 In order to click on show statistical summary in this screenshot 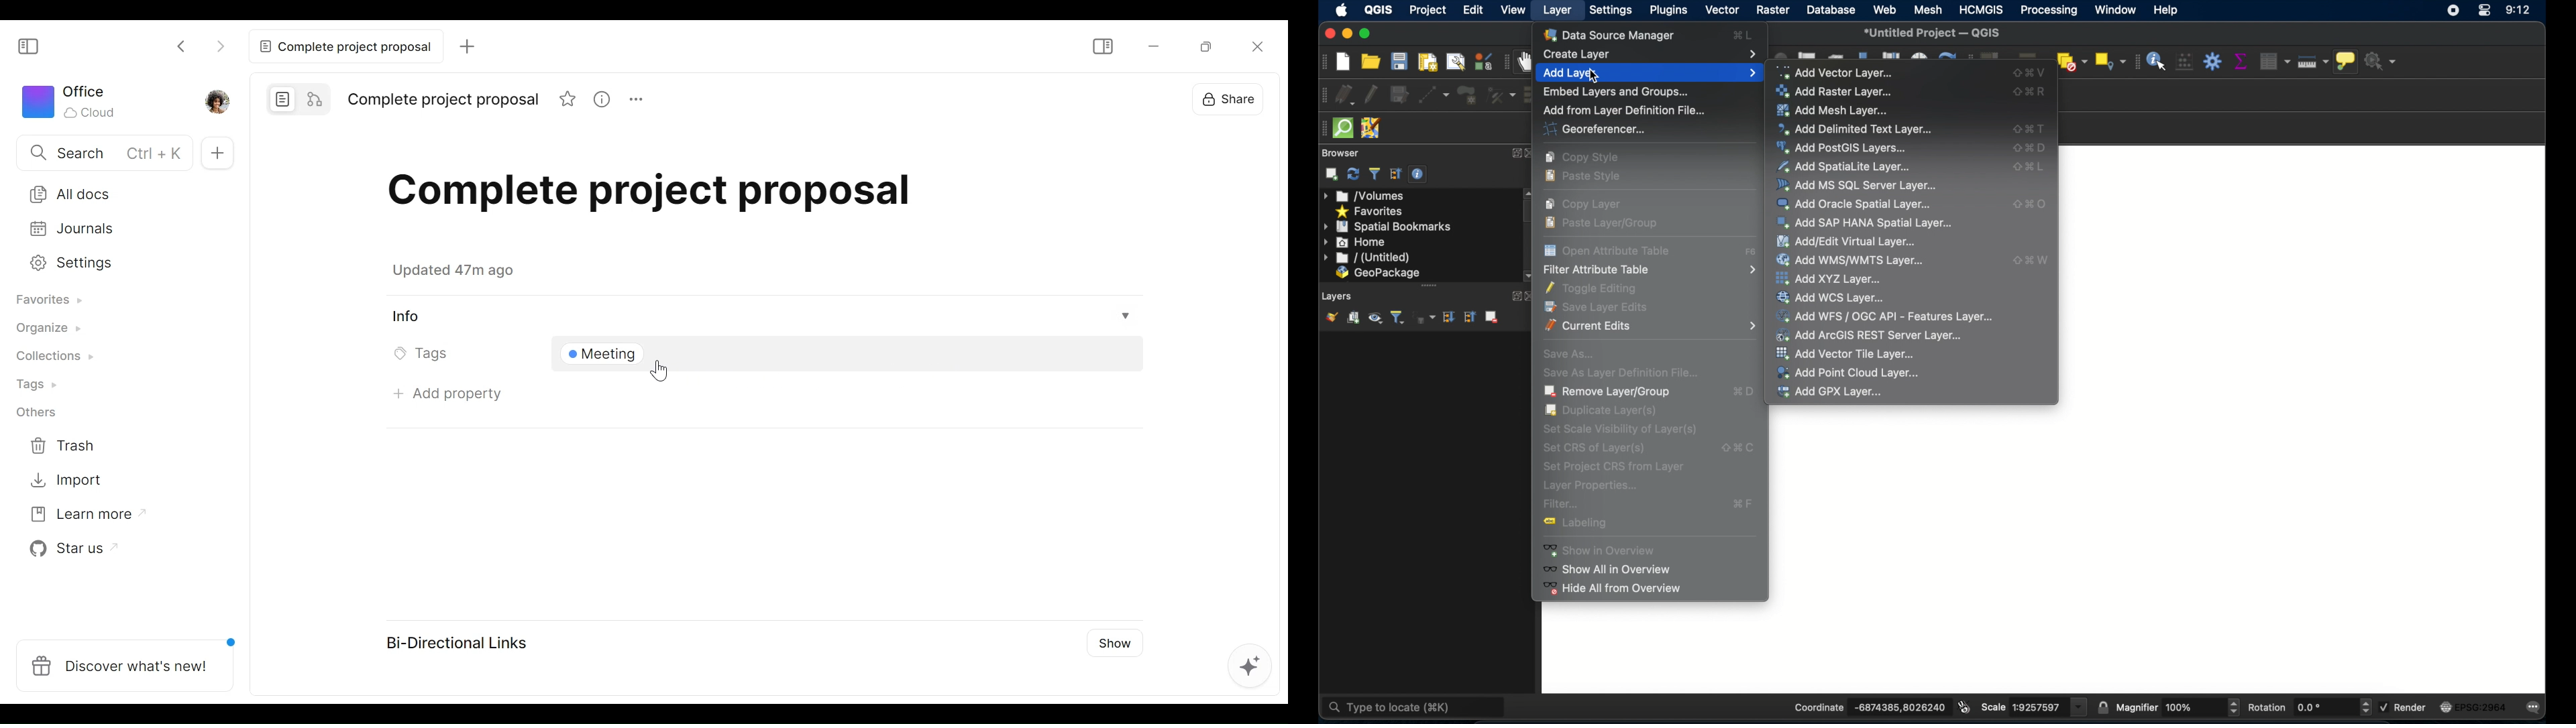, I will do `click(2240, 59)`.